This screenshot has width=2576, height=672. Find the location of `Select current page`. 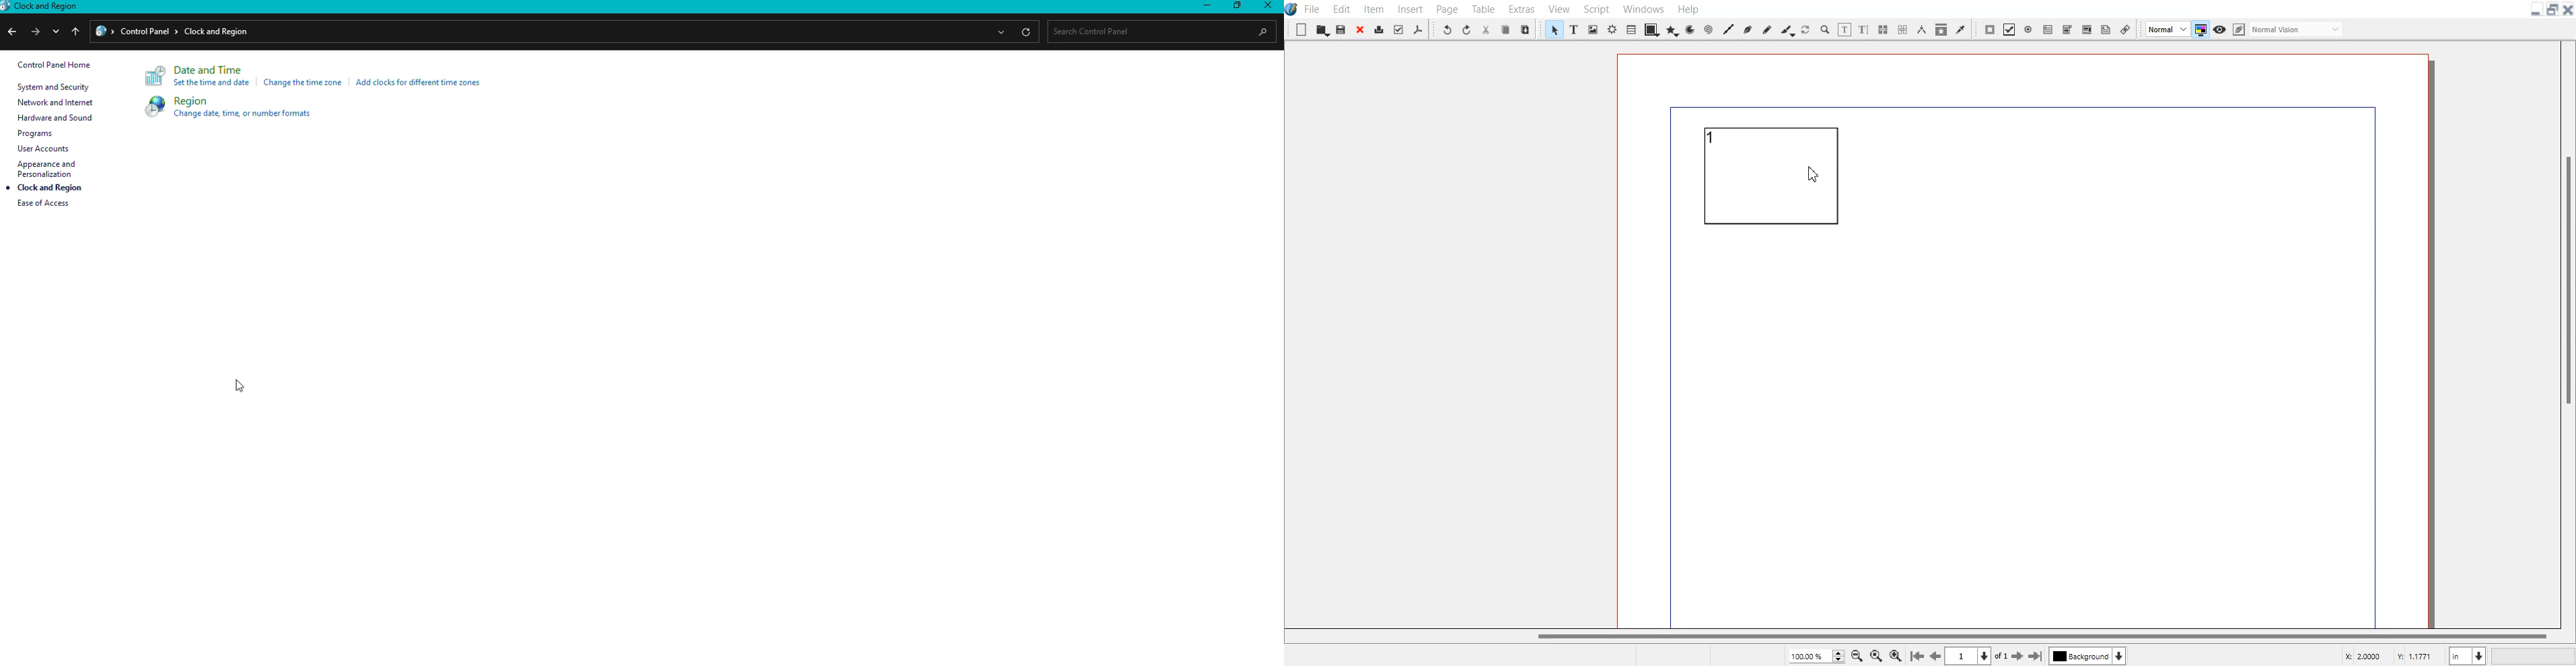

Select current page is located at coordinates (1976, 656).